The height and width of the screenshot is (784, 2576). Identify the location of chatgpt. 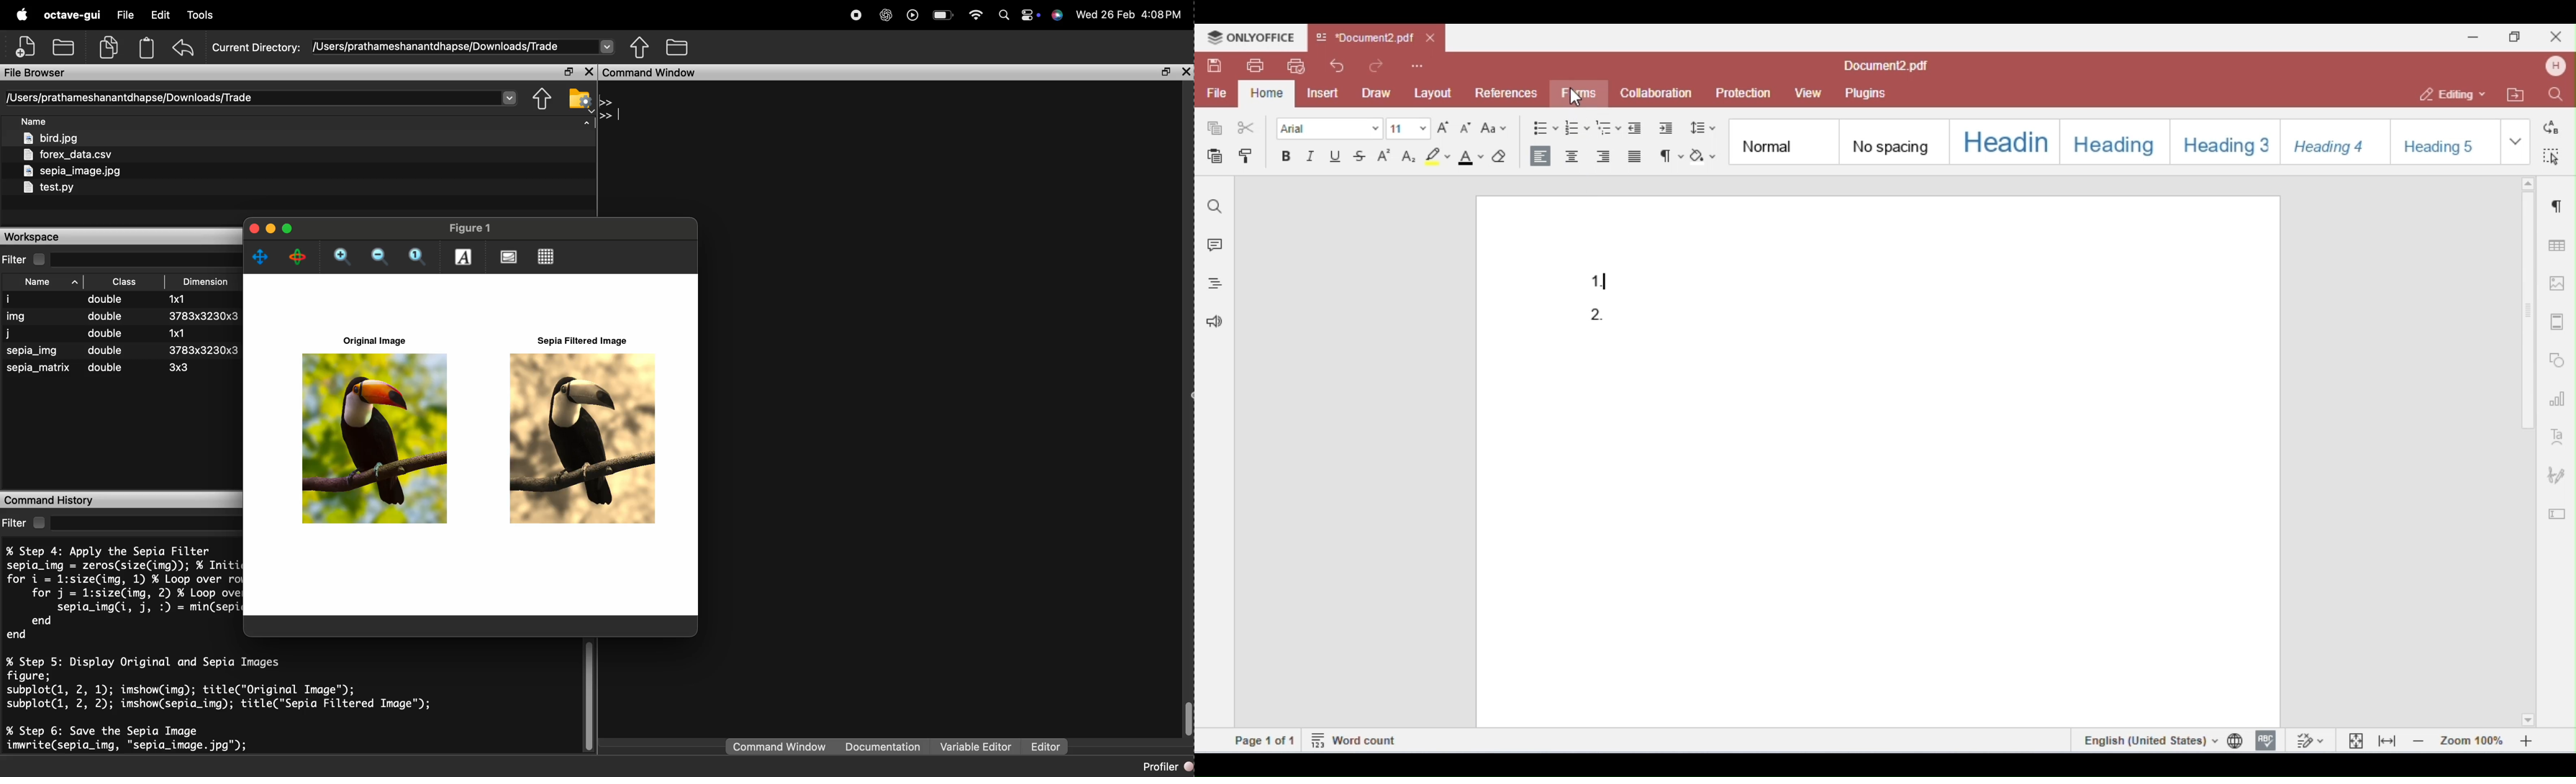
(886, 15).